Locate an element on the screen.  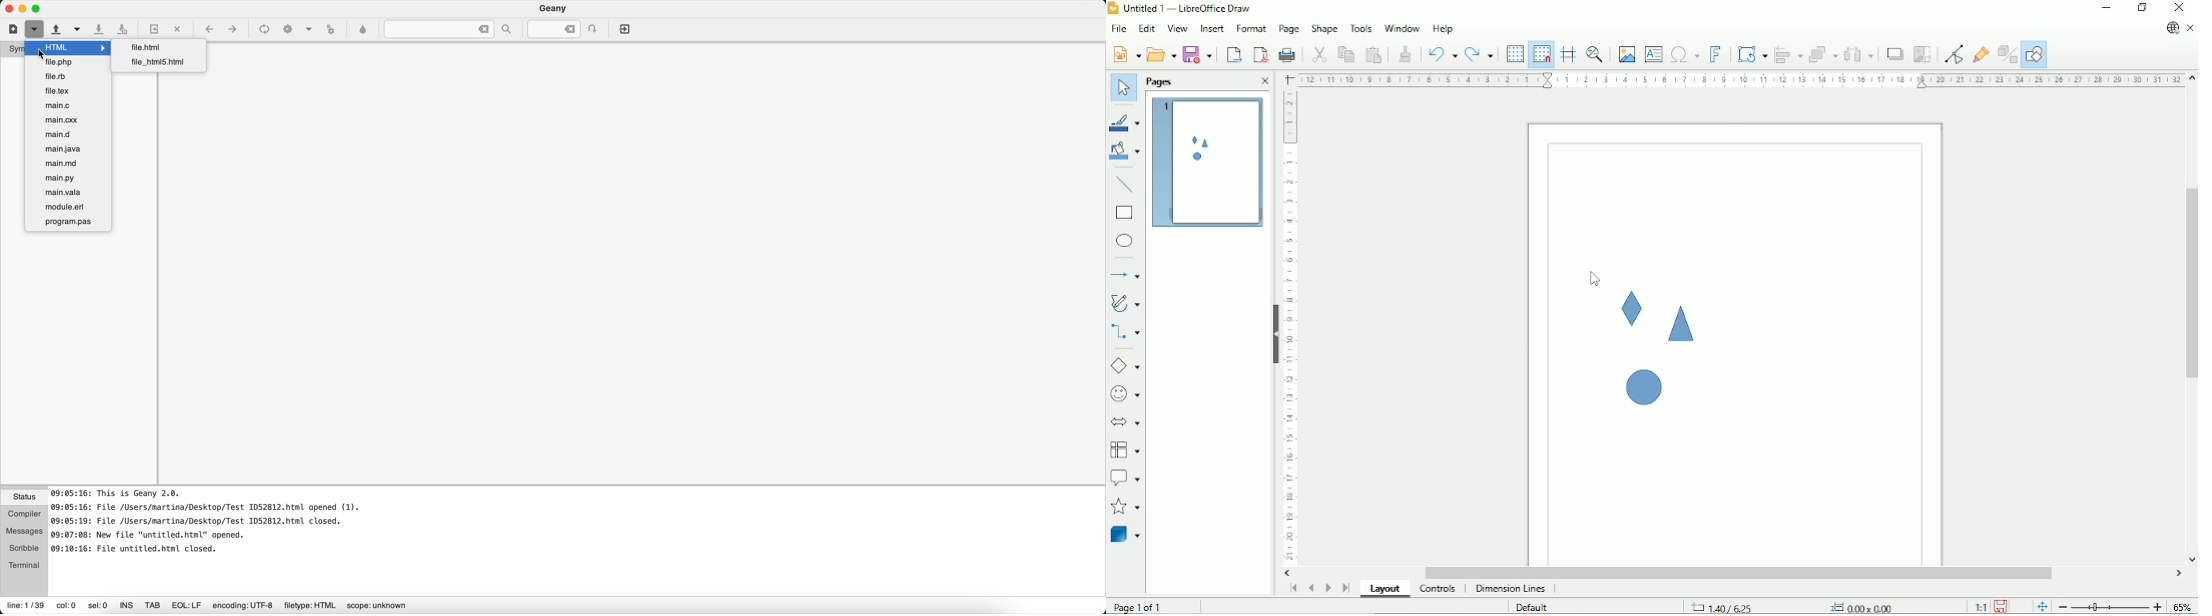
main.d is located at coordinates (68, 135).